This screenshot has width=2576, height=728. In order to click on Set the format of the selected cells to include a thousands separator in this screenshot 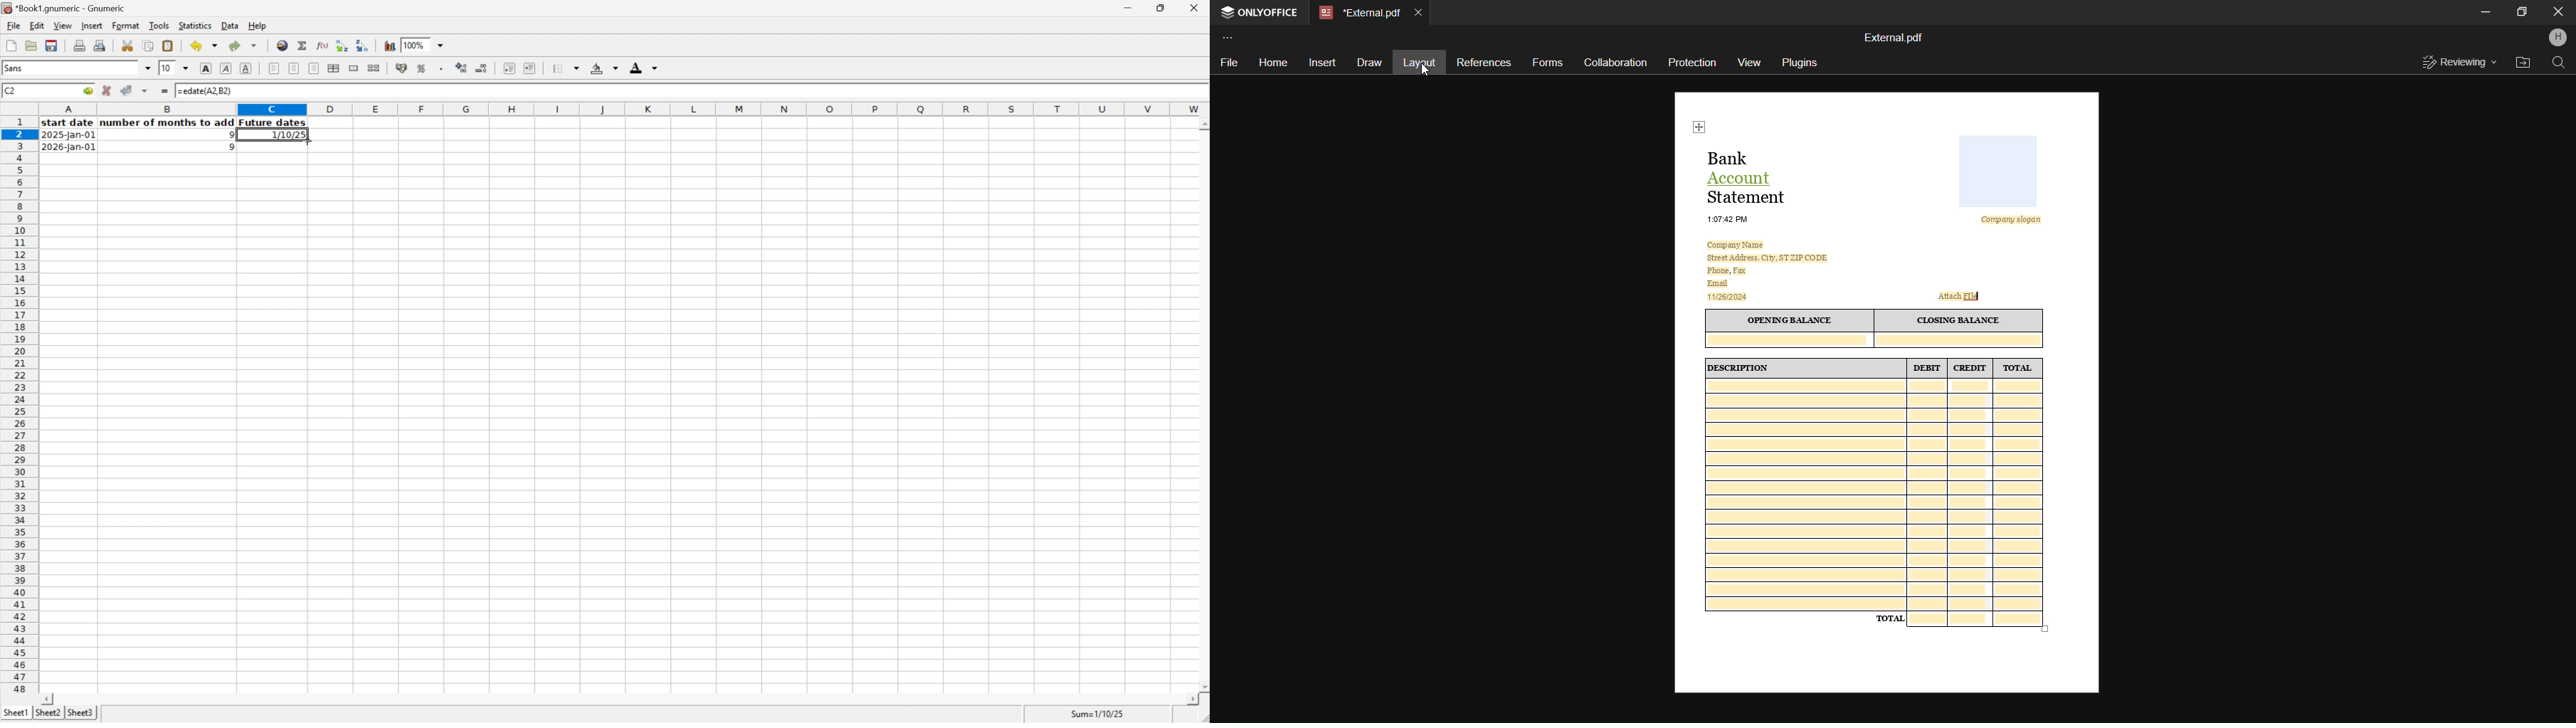, I will do `click(442, 69)`.